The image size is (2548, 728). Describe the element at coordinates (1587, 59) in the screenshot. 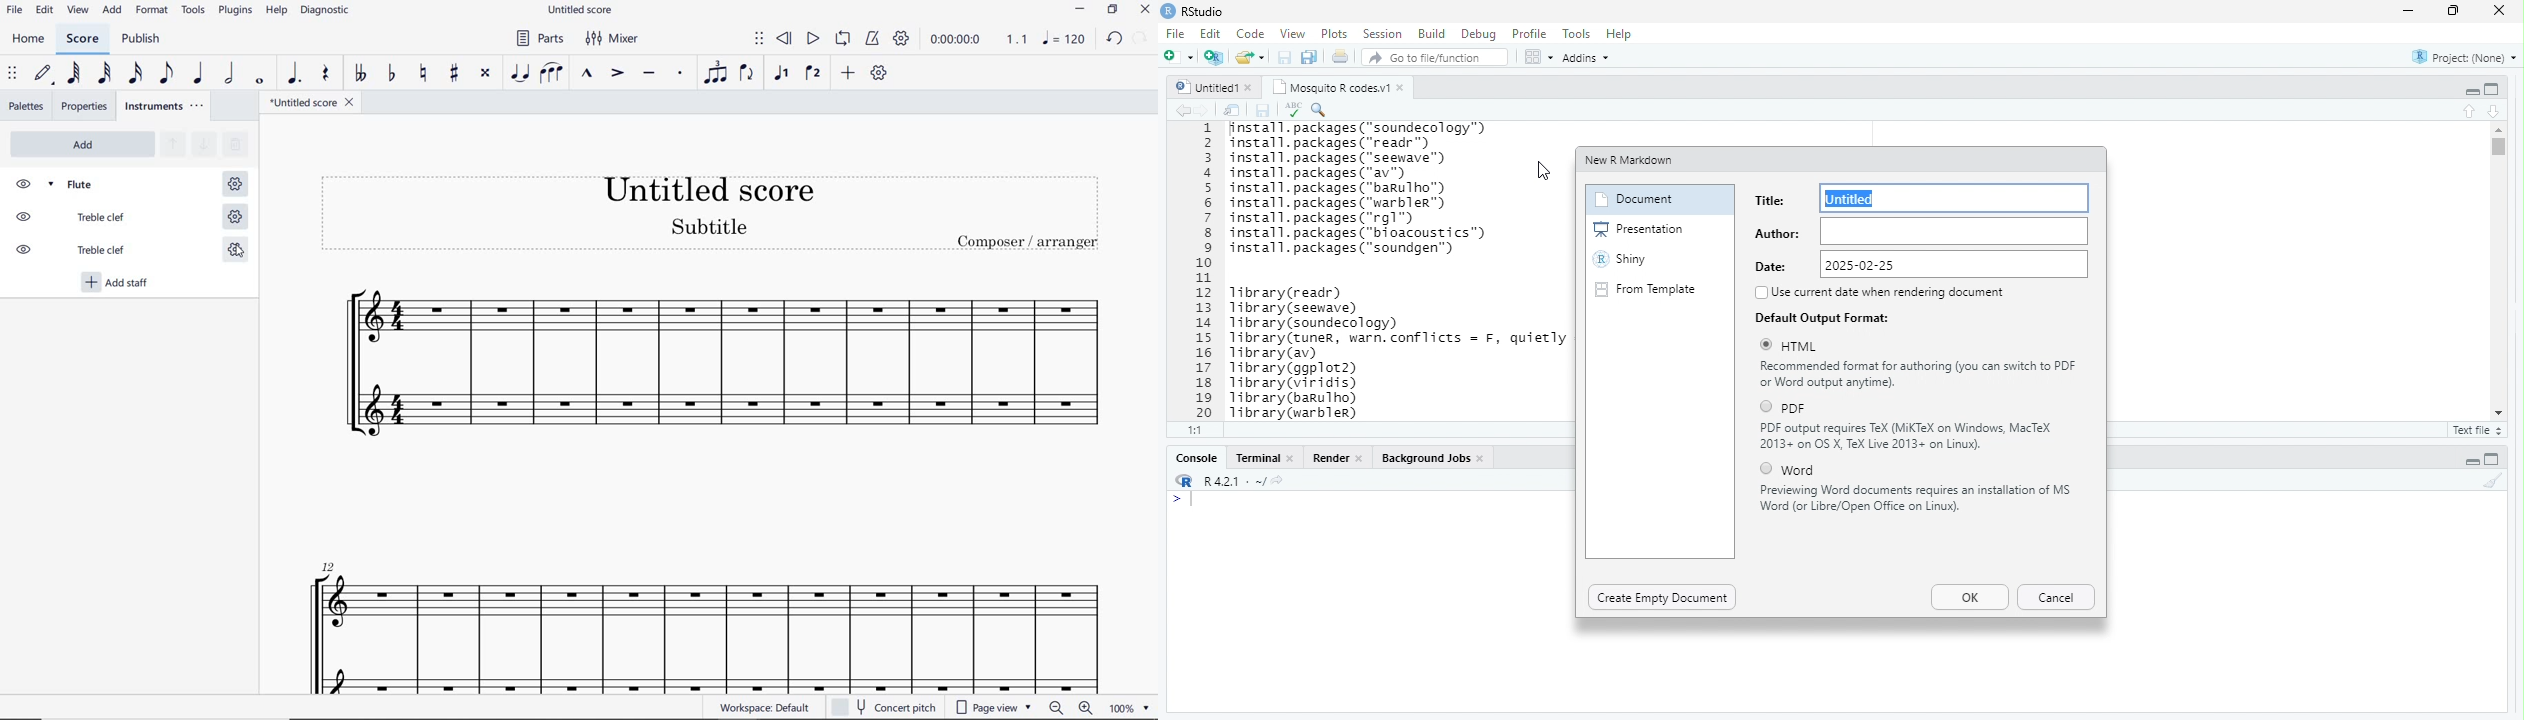

I see `Addins` at that location.